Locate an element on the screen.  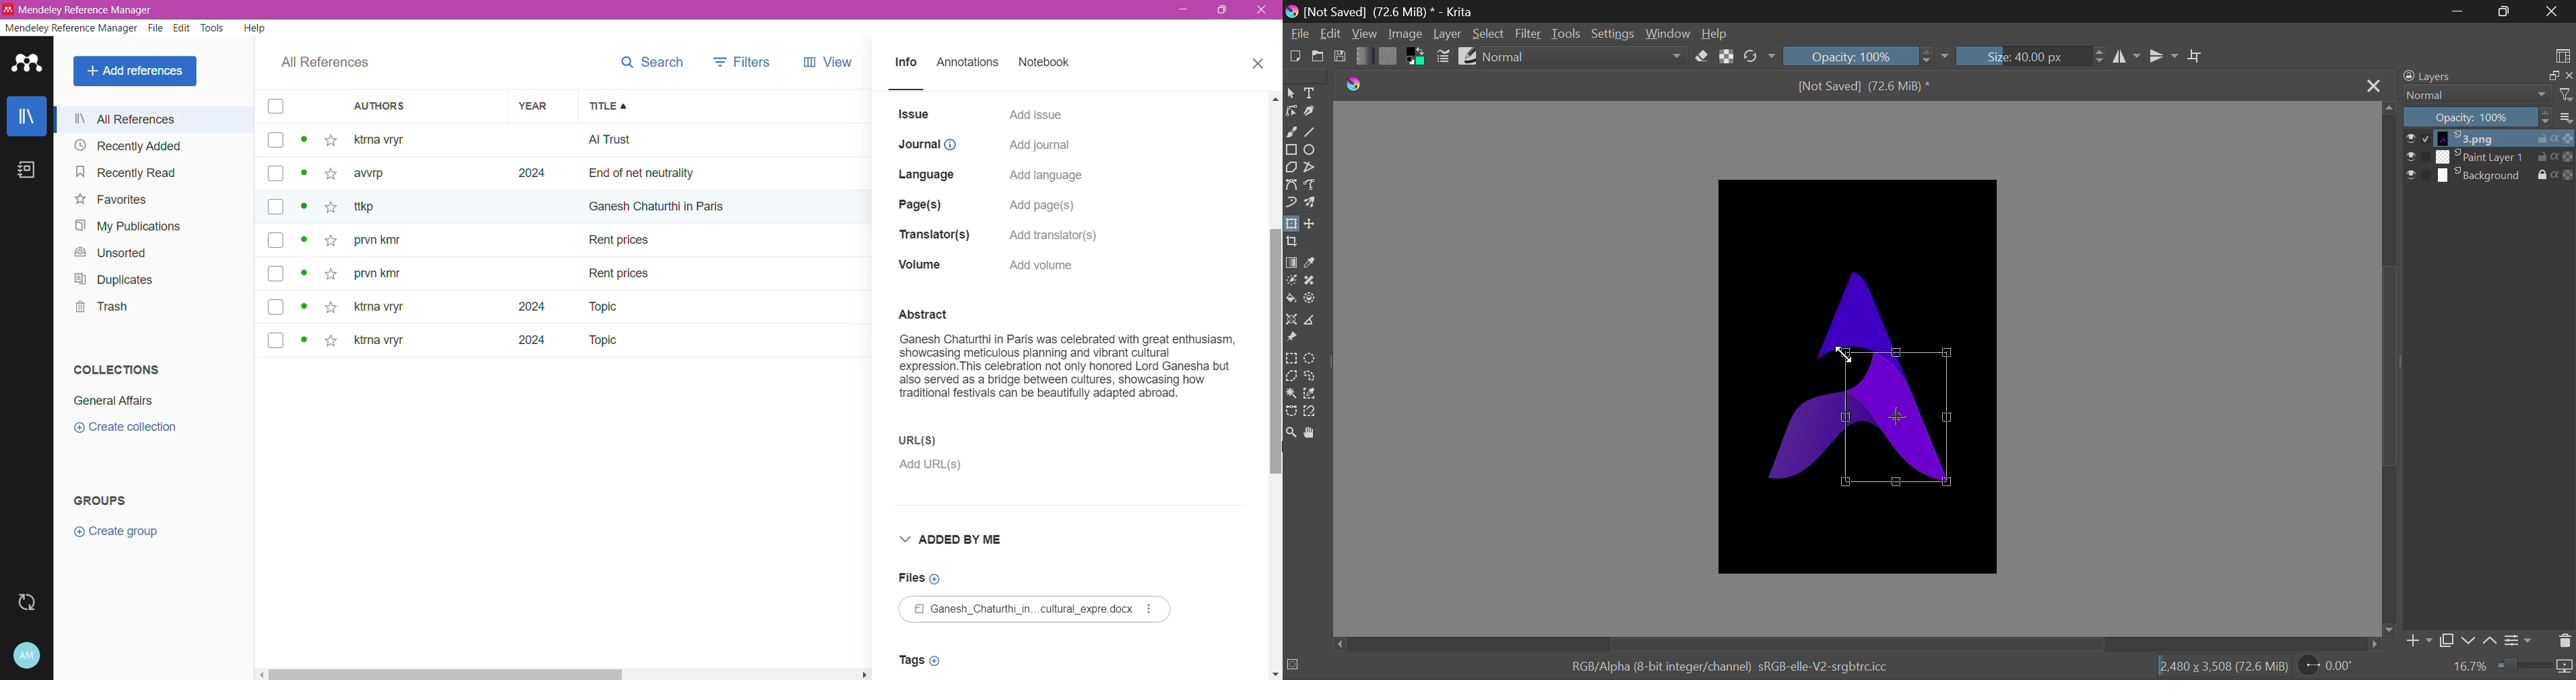
Brush Settings is located at coordinates (1444, 58).